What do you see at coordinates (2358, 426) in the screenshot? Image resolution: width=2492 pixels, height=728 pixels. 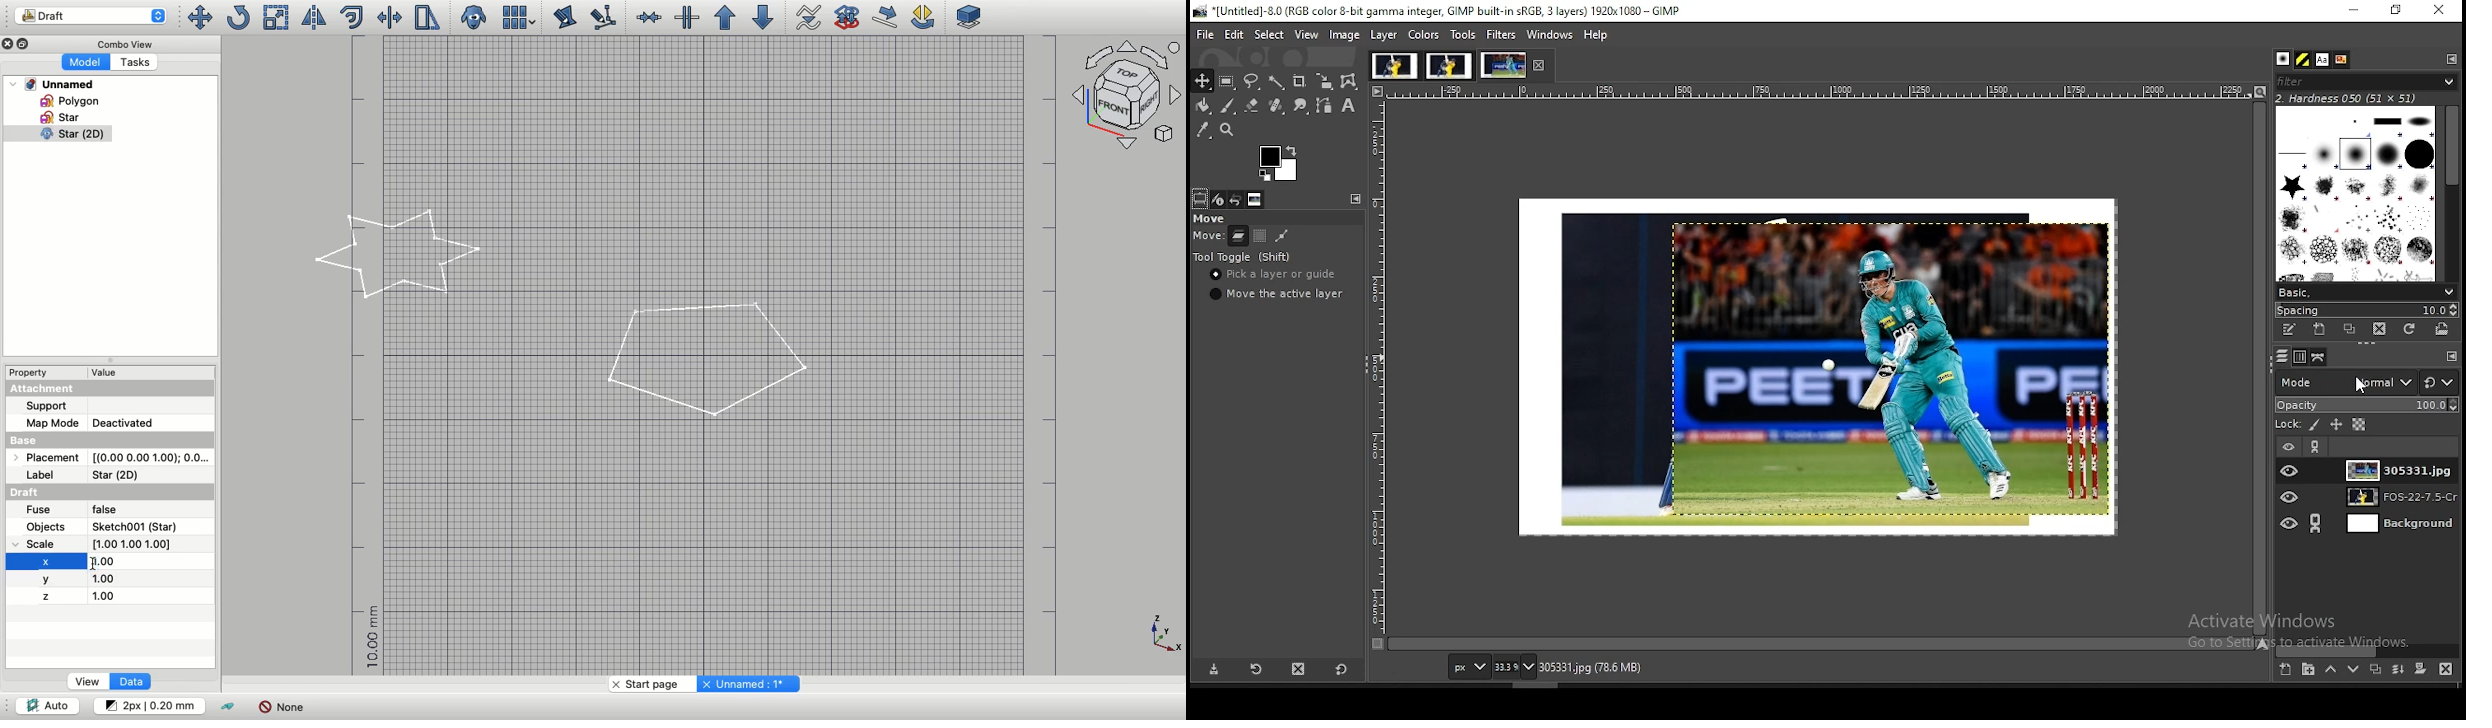 I see `lock alpha channel` at bounding box center [2358, 426].